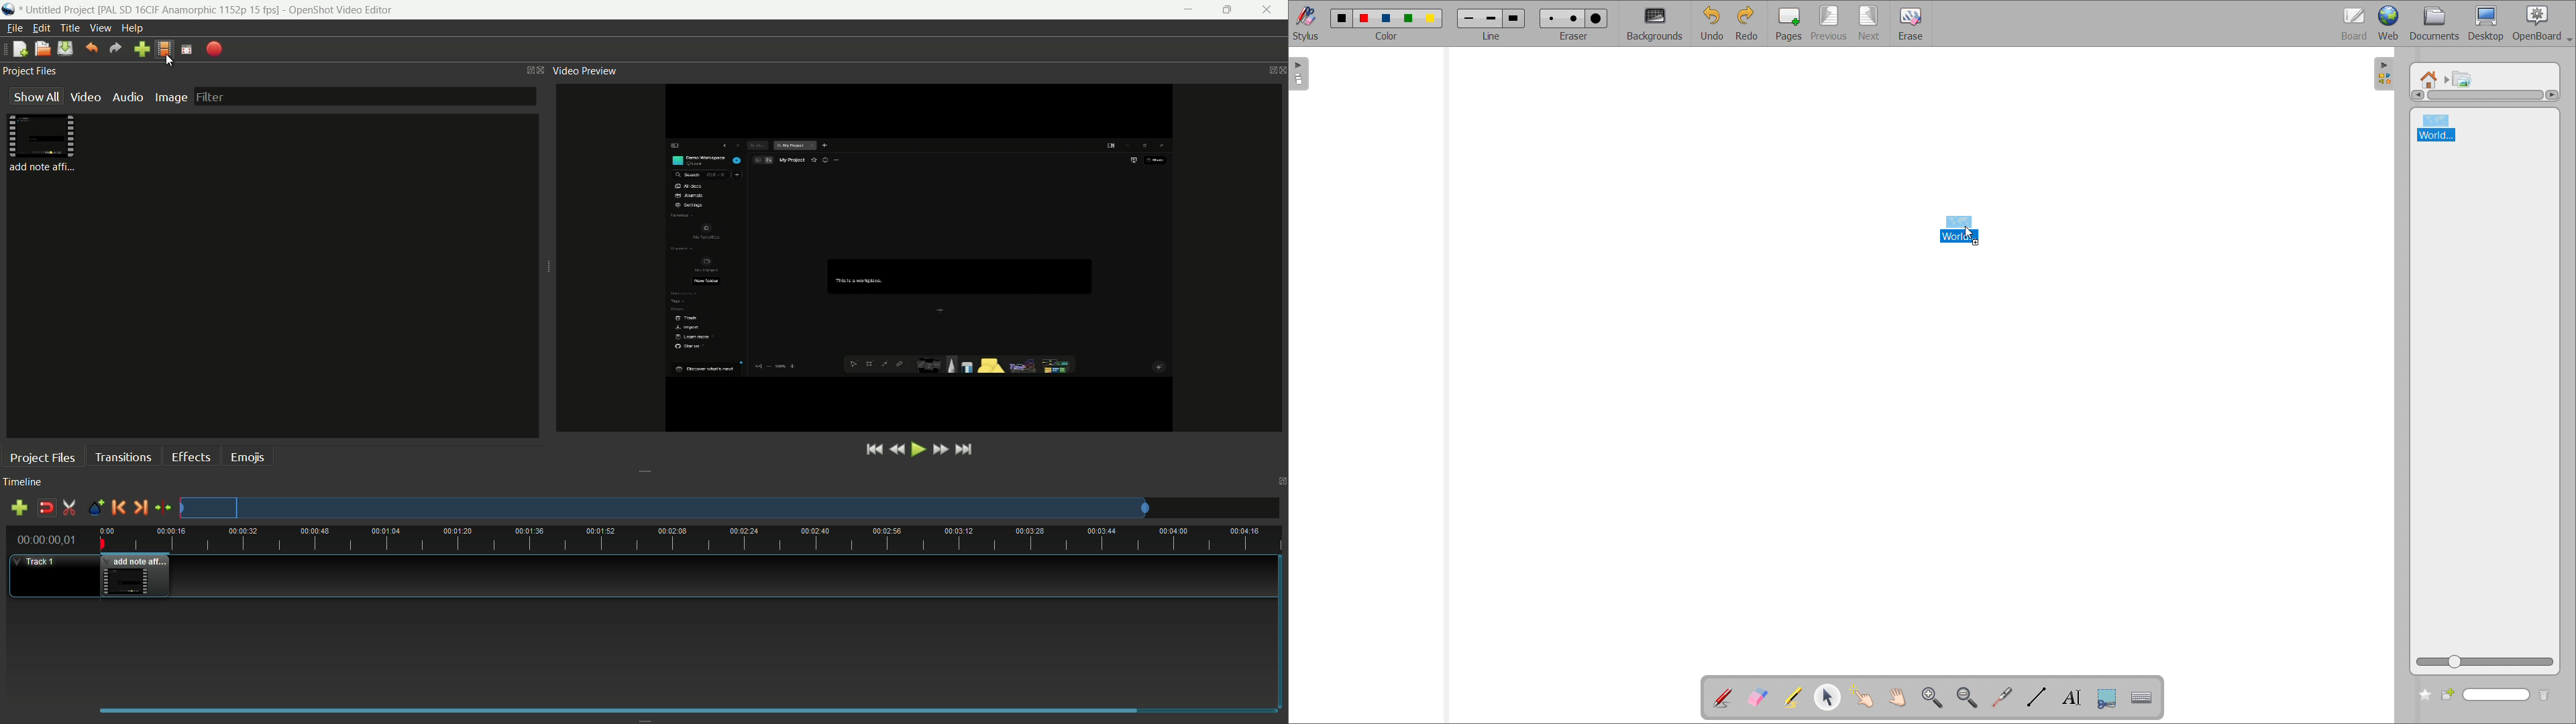 The width and height of the screenshot is (2576, 728). Describe the element at coordinates (541, 70) in the screenshot. I see `close project files` at that location.